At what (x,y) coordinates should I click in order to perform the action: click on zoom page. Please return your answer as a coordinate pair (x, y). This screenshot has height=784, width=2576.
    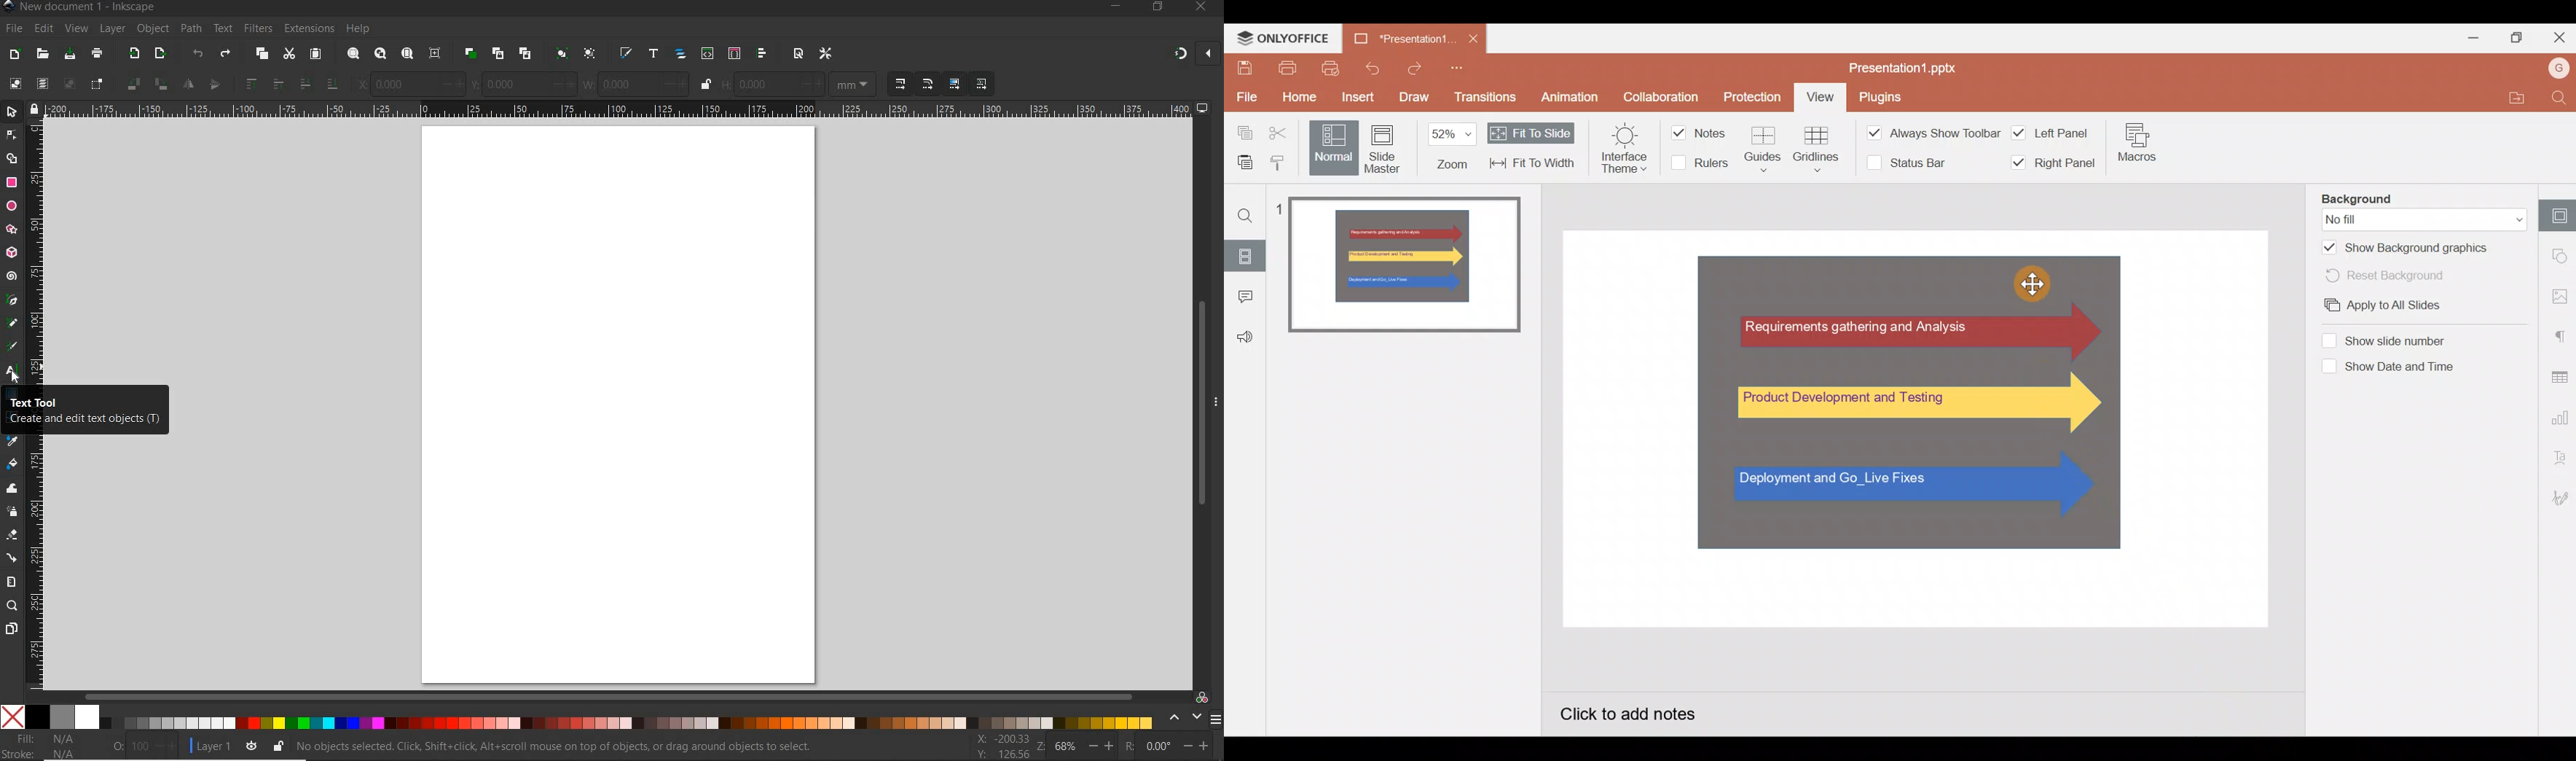
    Looking at the image, I should click on (408, 55).